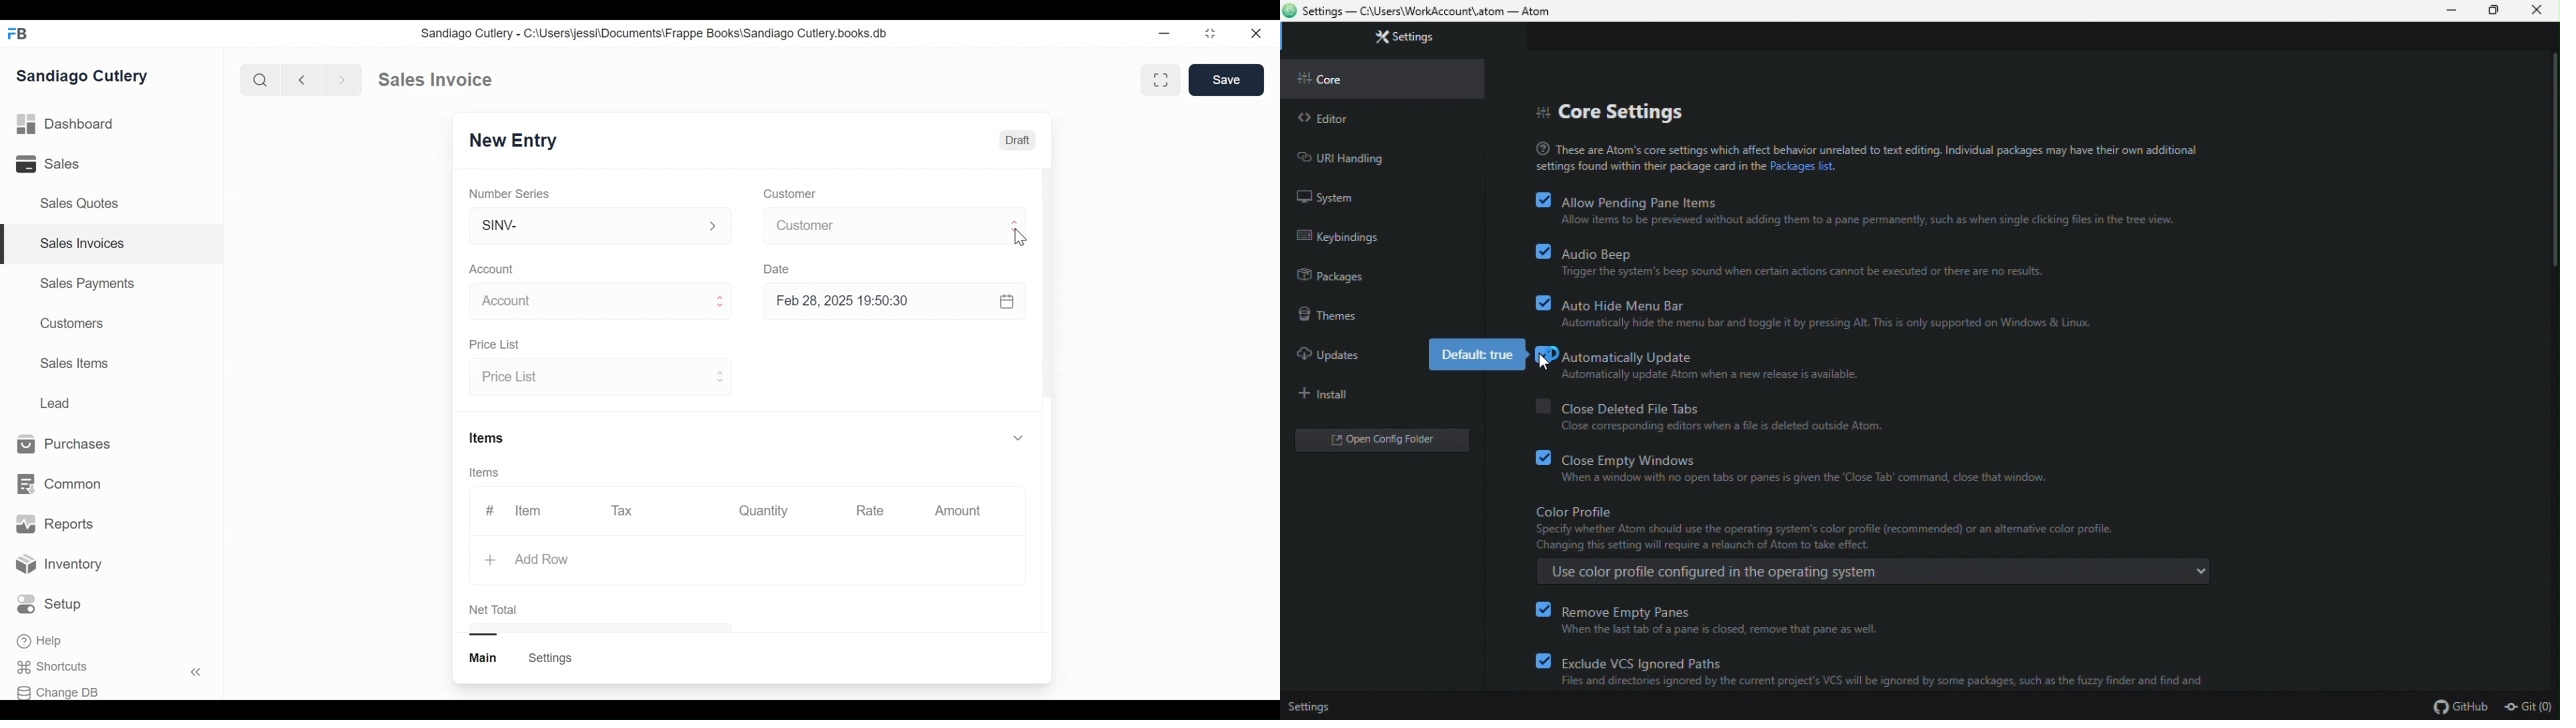  I want to click on Help, so click(41, 641).